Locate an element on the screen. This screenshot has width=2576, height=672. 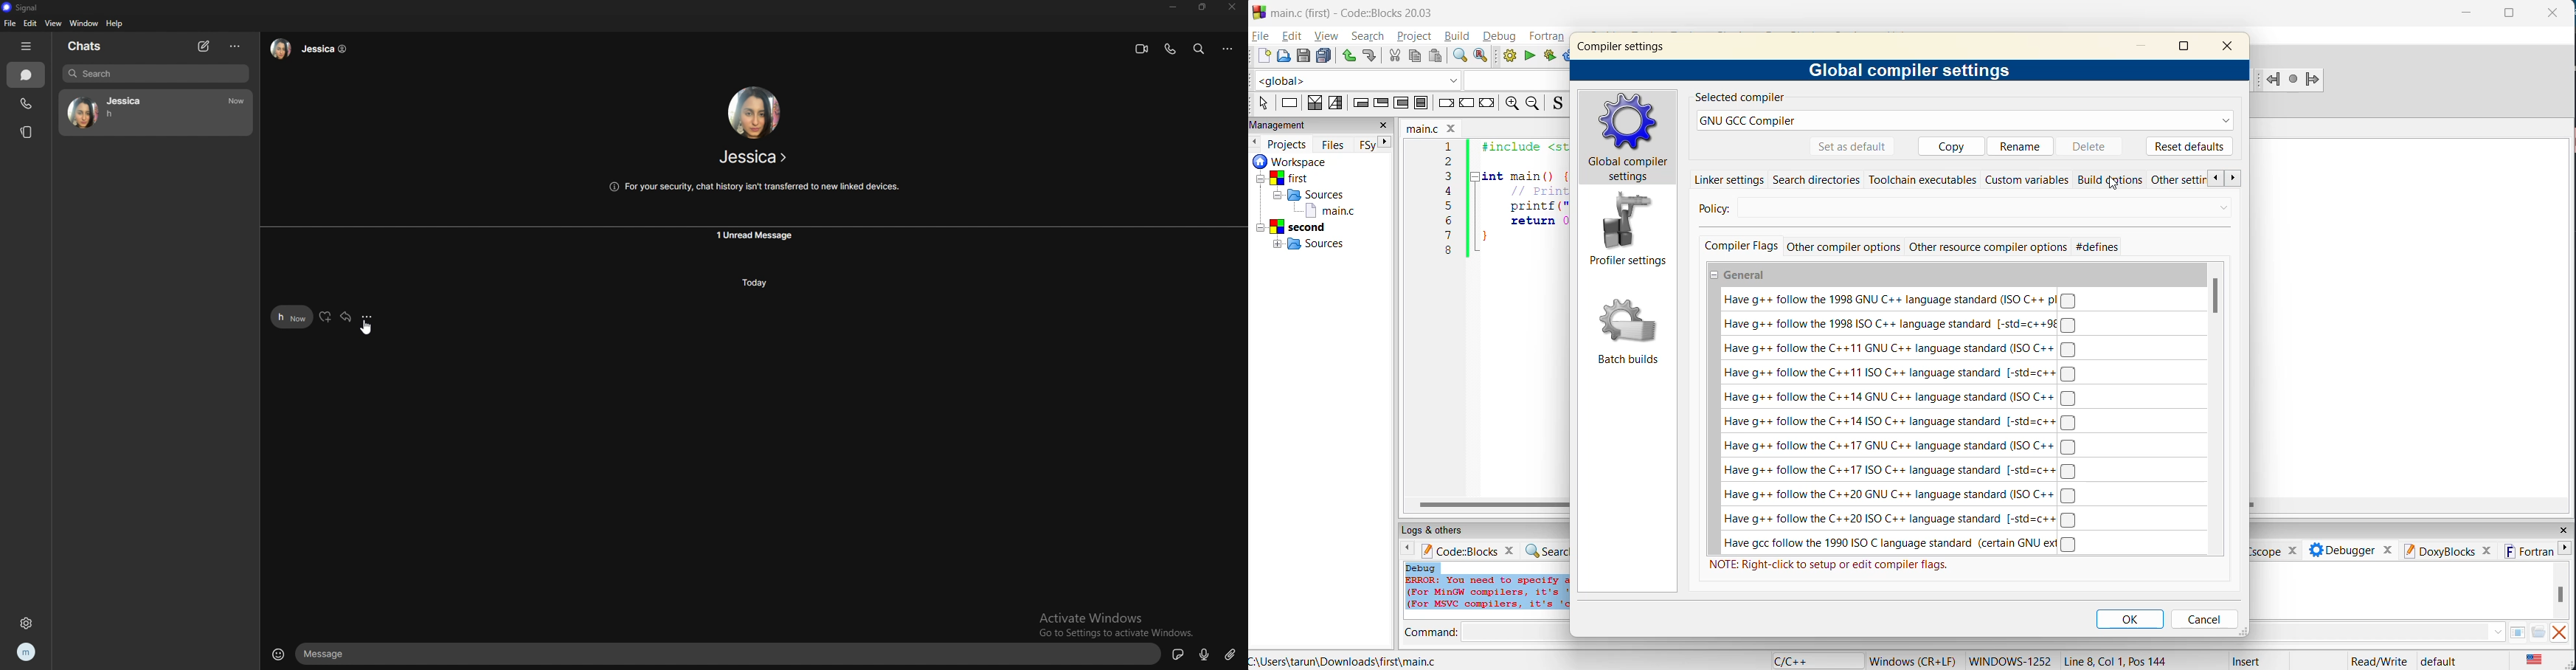
close is located at coordinates (1234, 7).